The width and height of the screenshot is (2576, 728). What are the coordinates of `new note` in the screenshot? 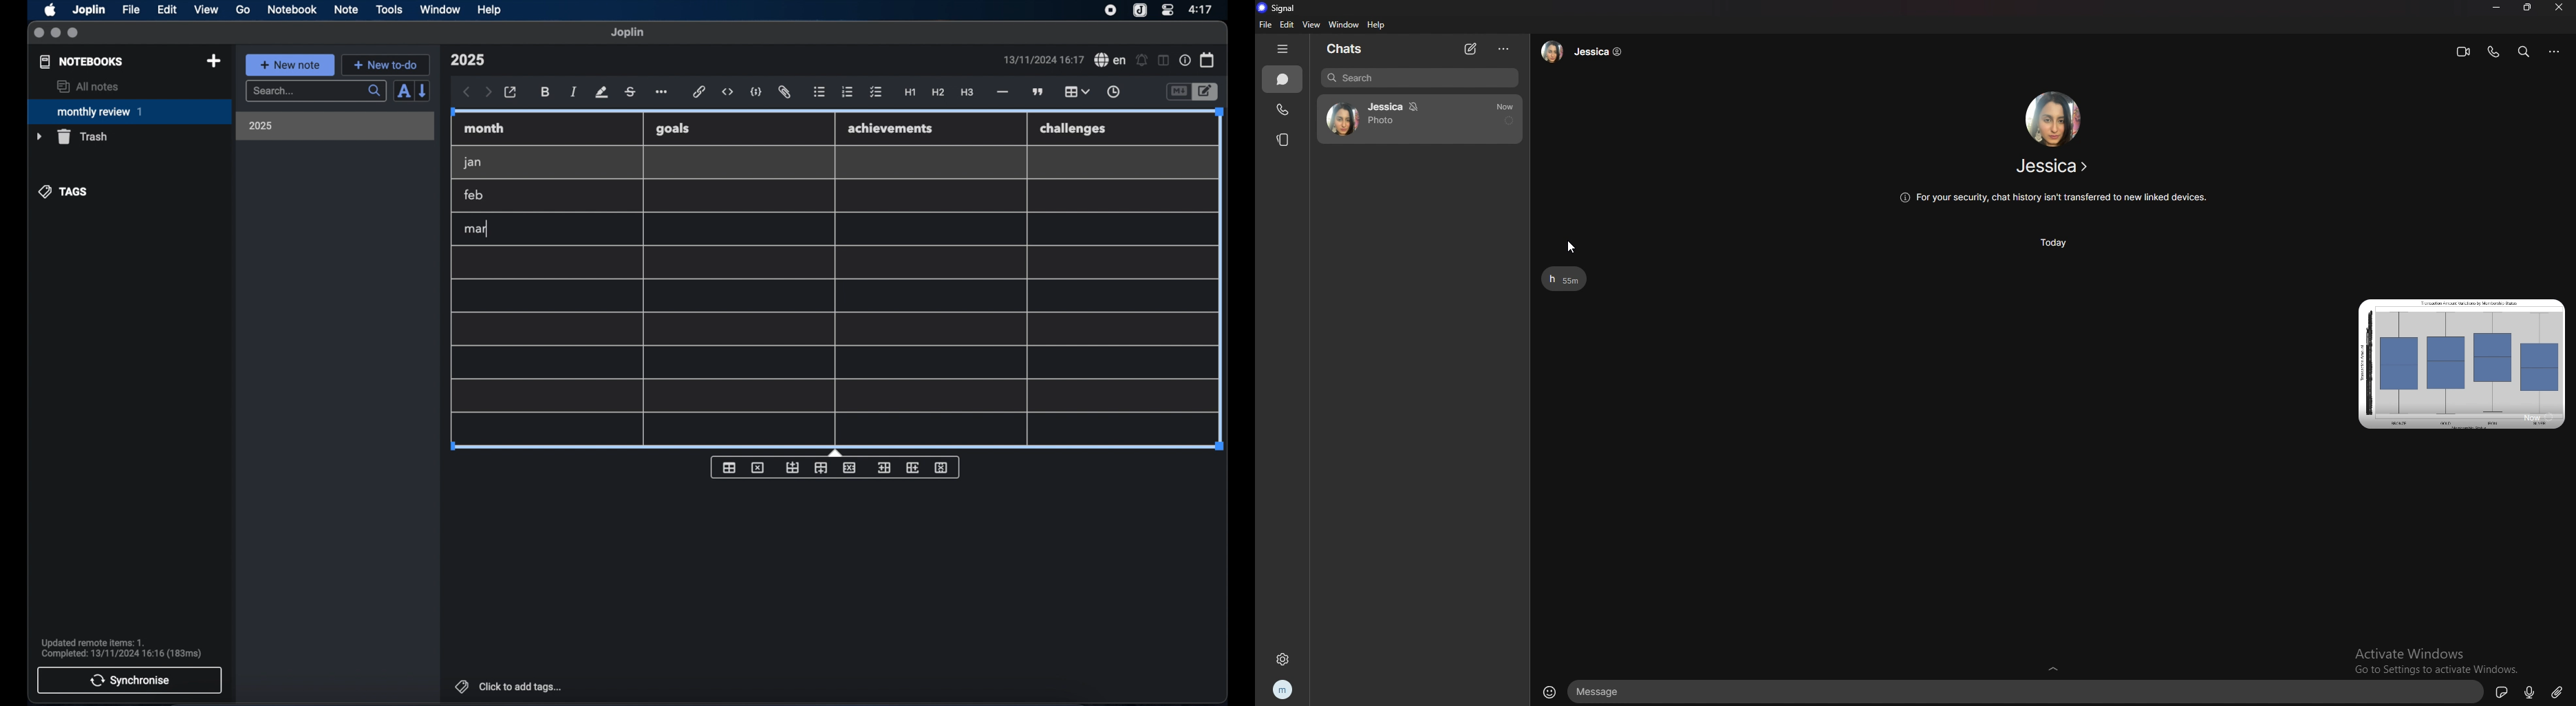 It's located at (290, 65).